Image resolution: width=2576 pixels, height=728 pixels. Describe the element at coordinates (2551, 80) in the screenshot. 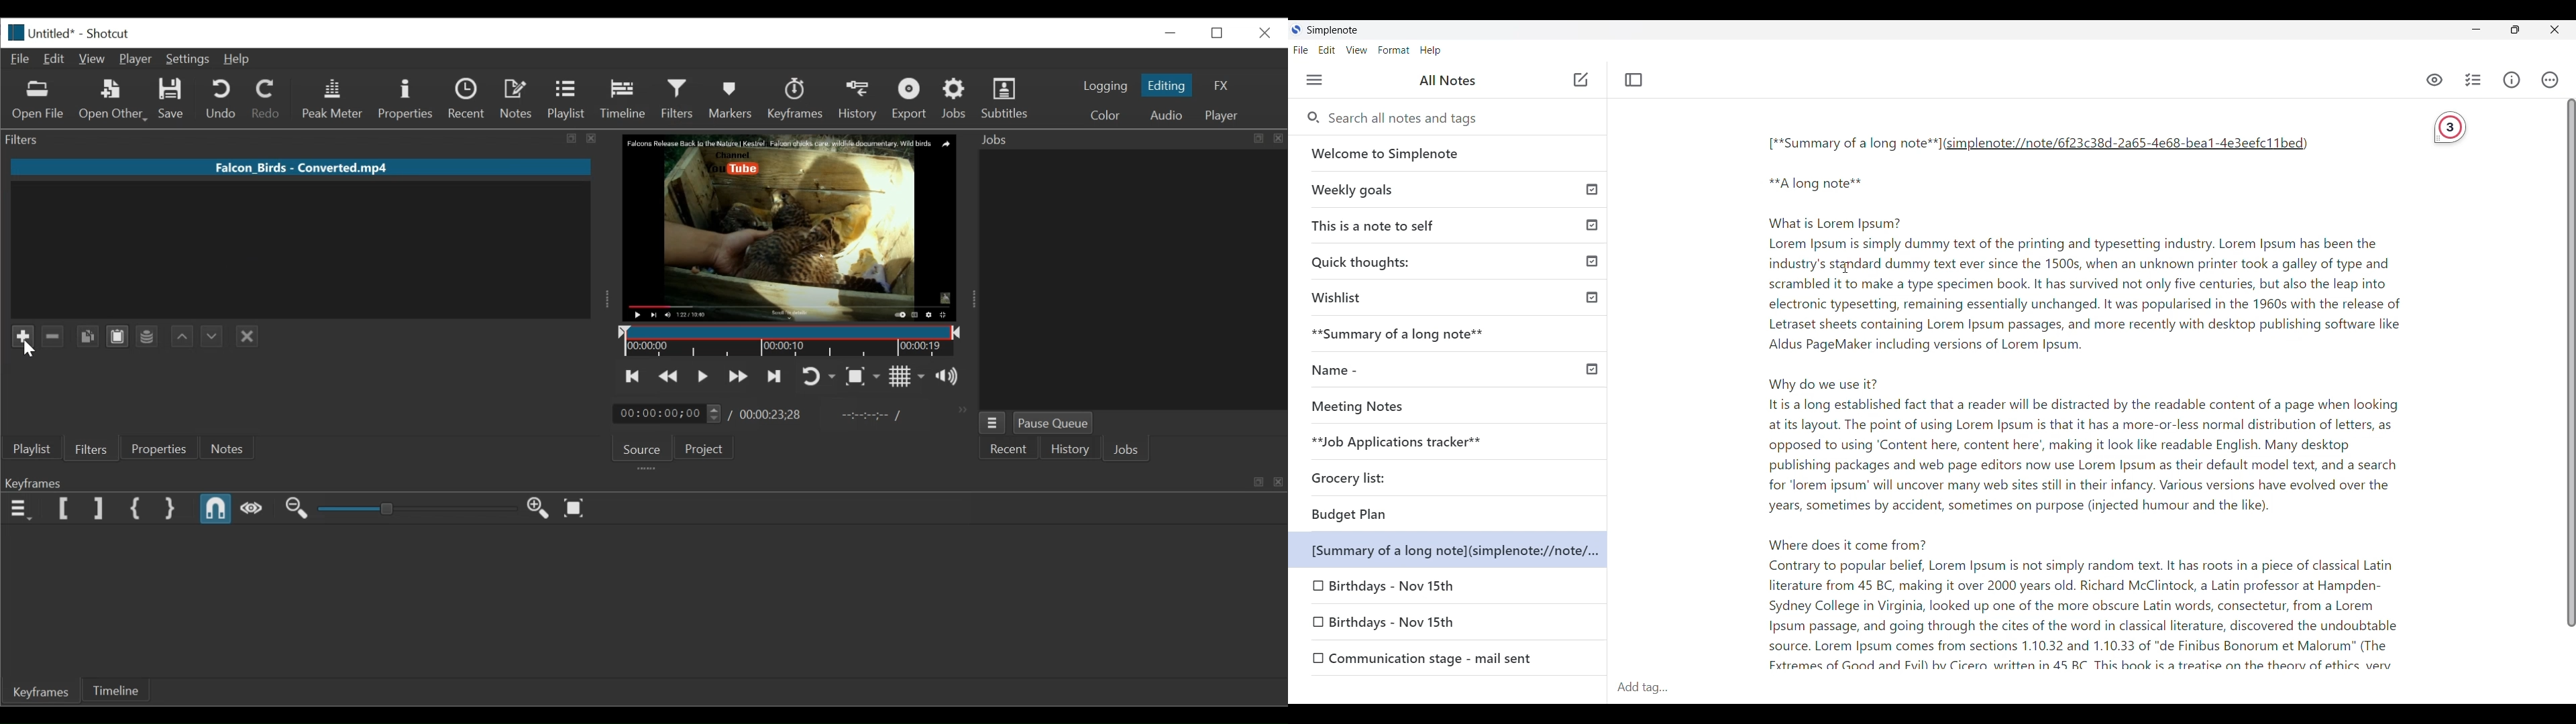

I see `Actions` at that location.